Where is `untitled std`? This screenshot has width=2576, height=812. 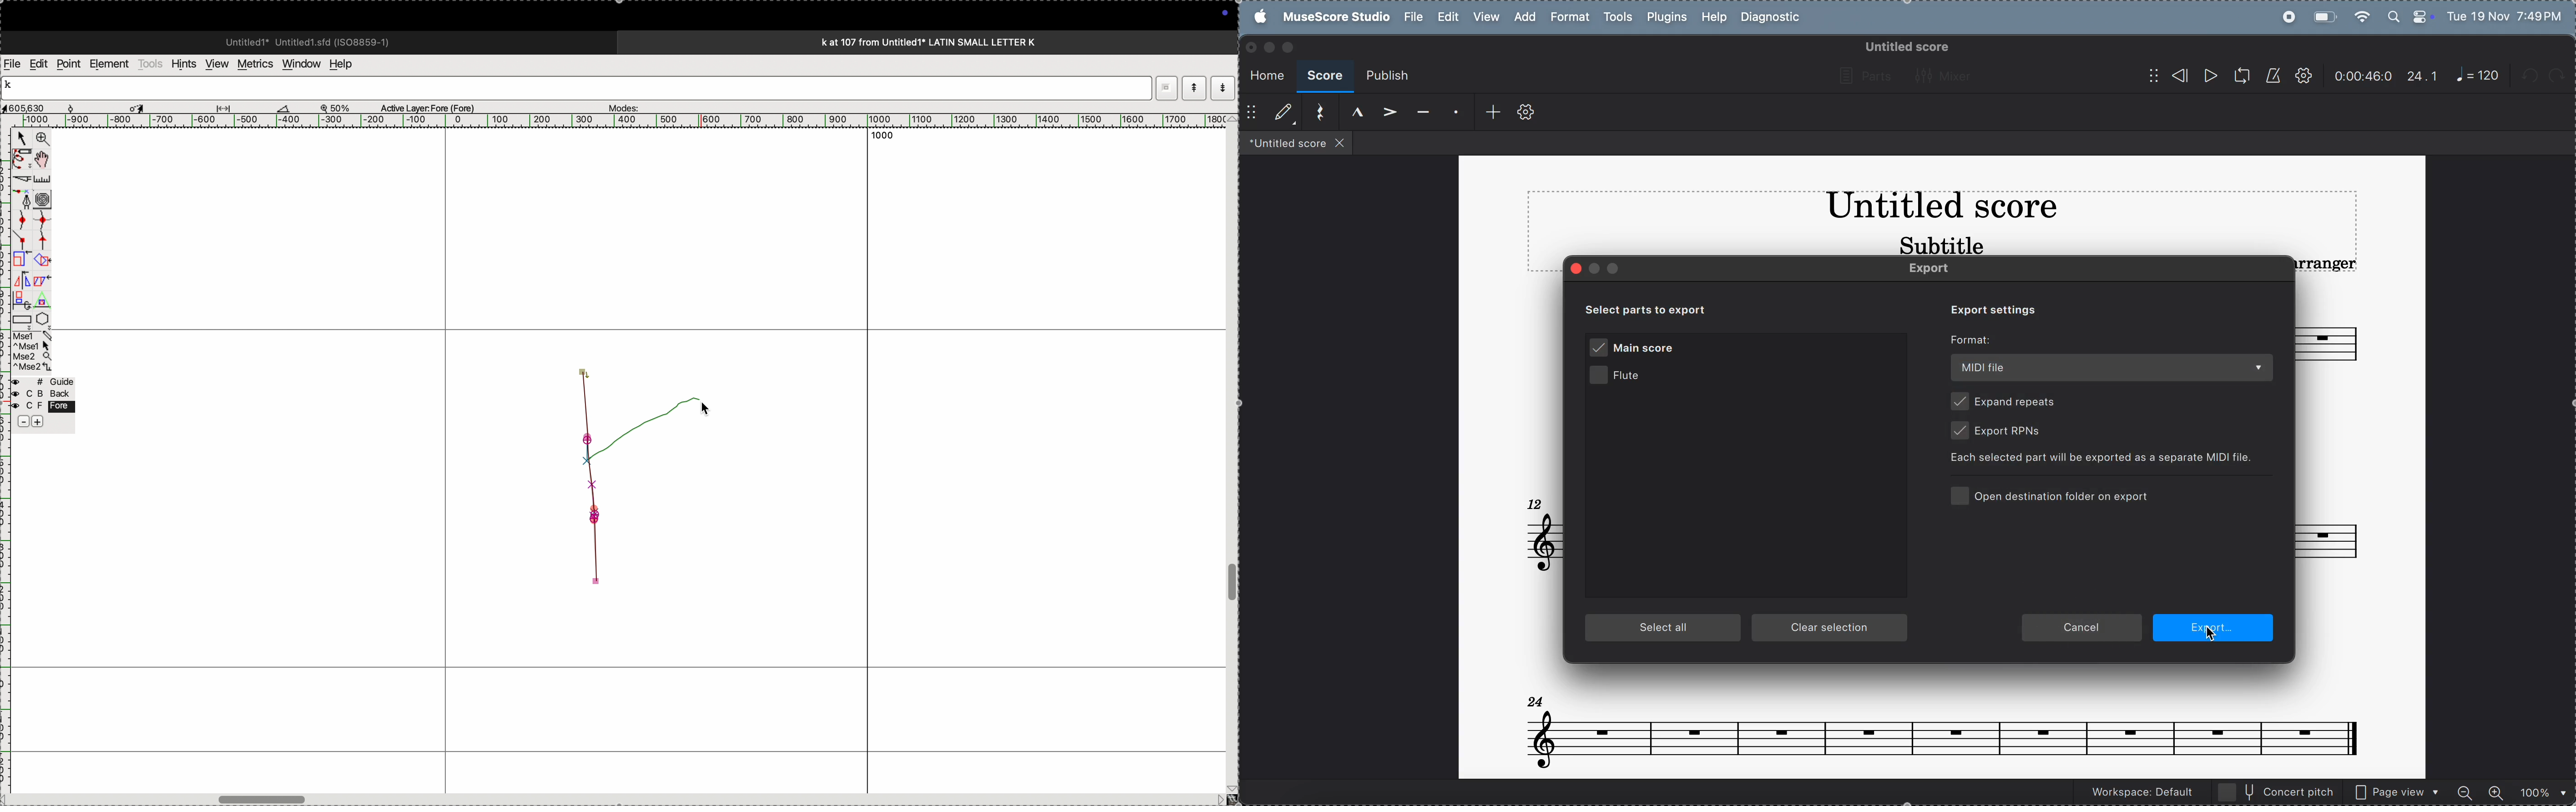 untitled std is located at coordinates (312, 41).